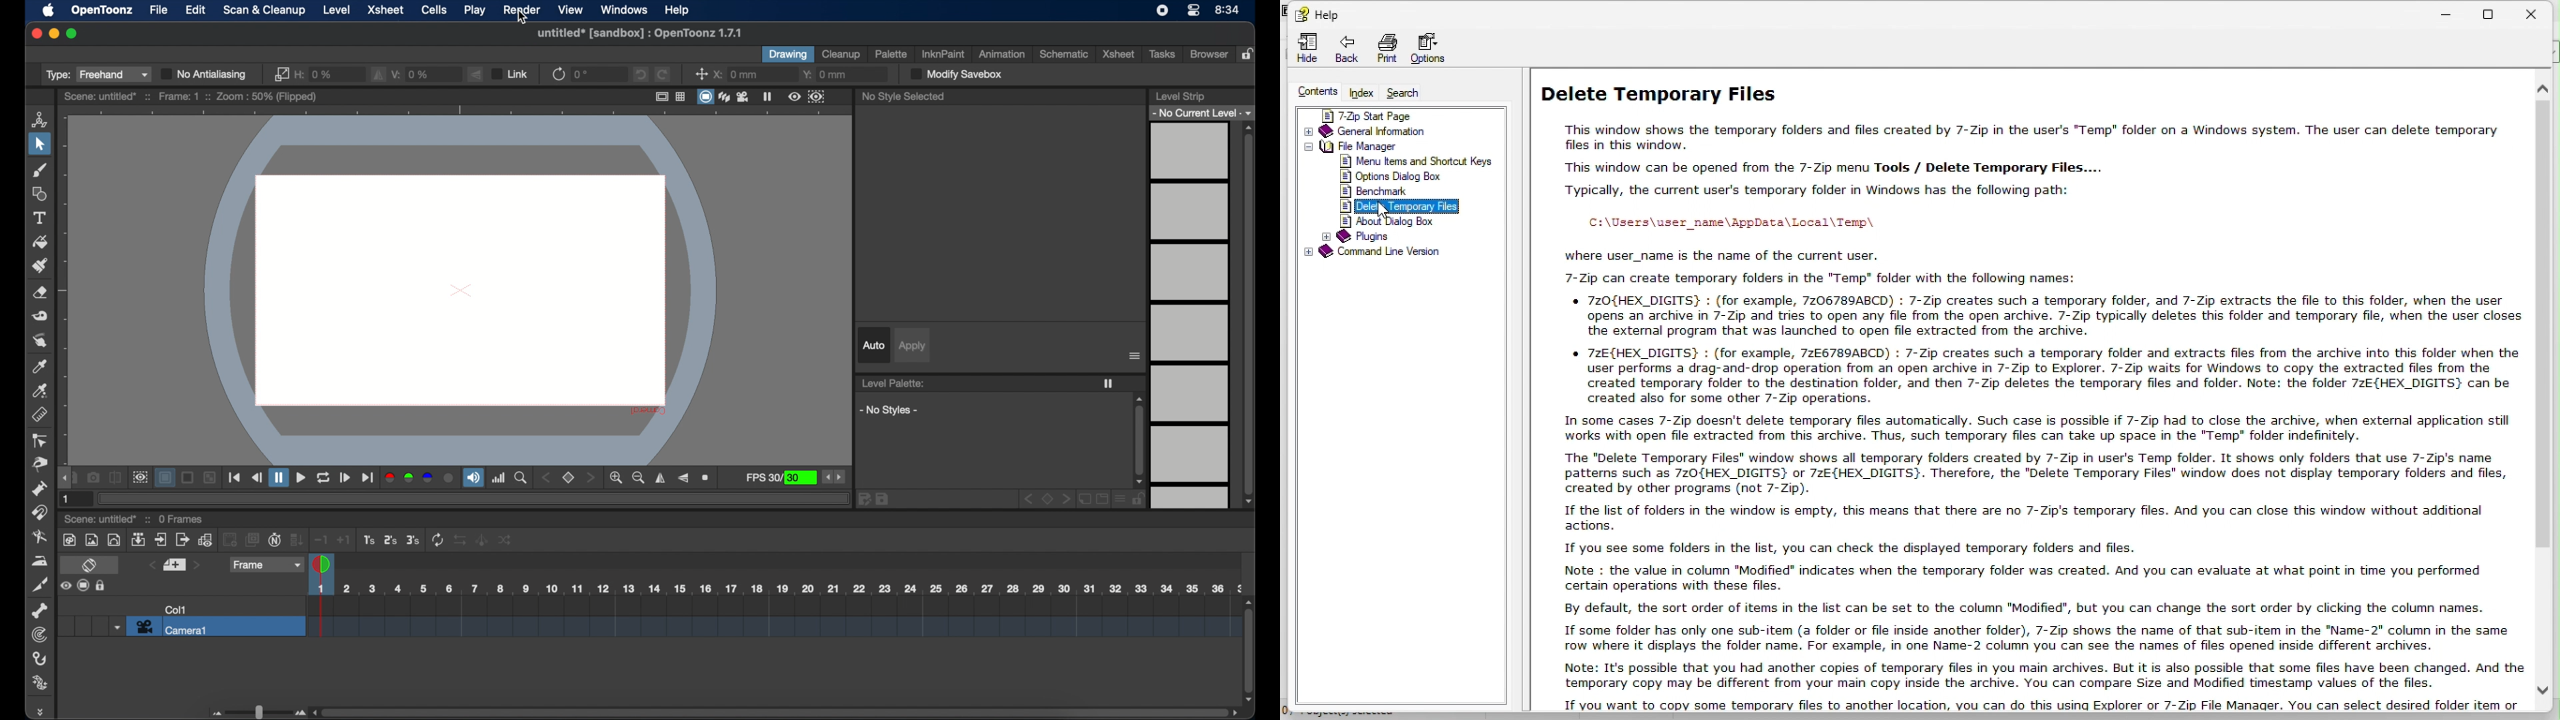 The image size is (2576, 728). What do you see at coordinates (521, 10) in the screenshot?
I see `render` at bounding box center [521, 10].